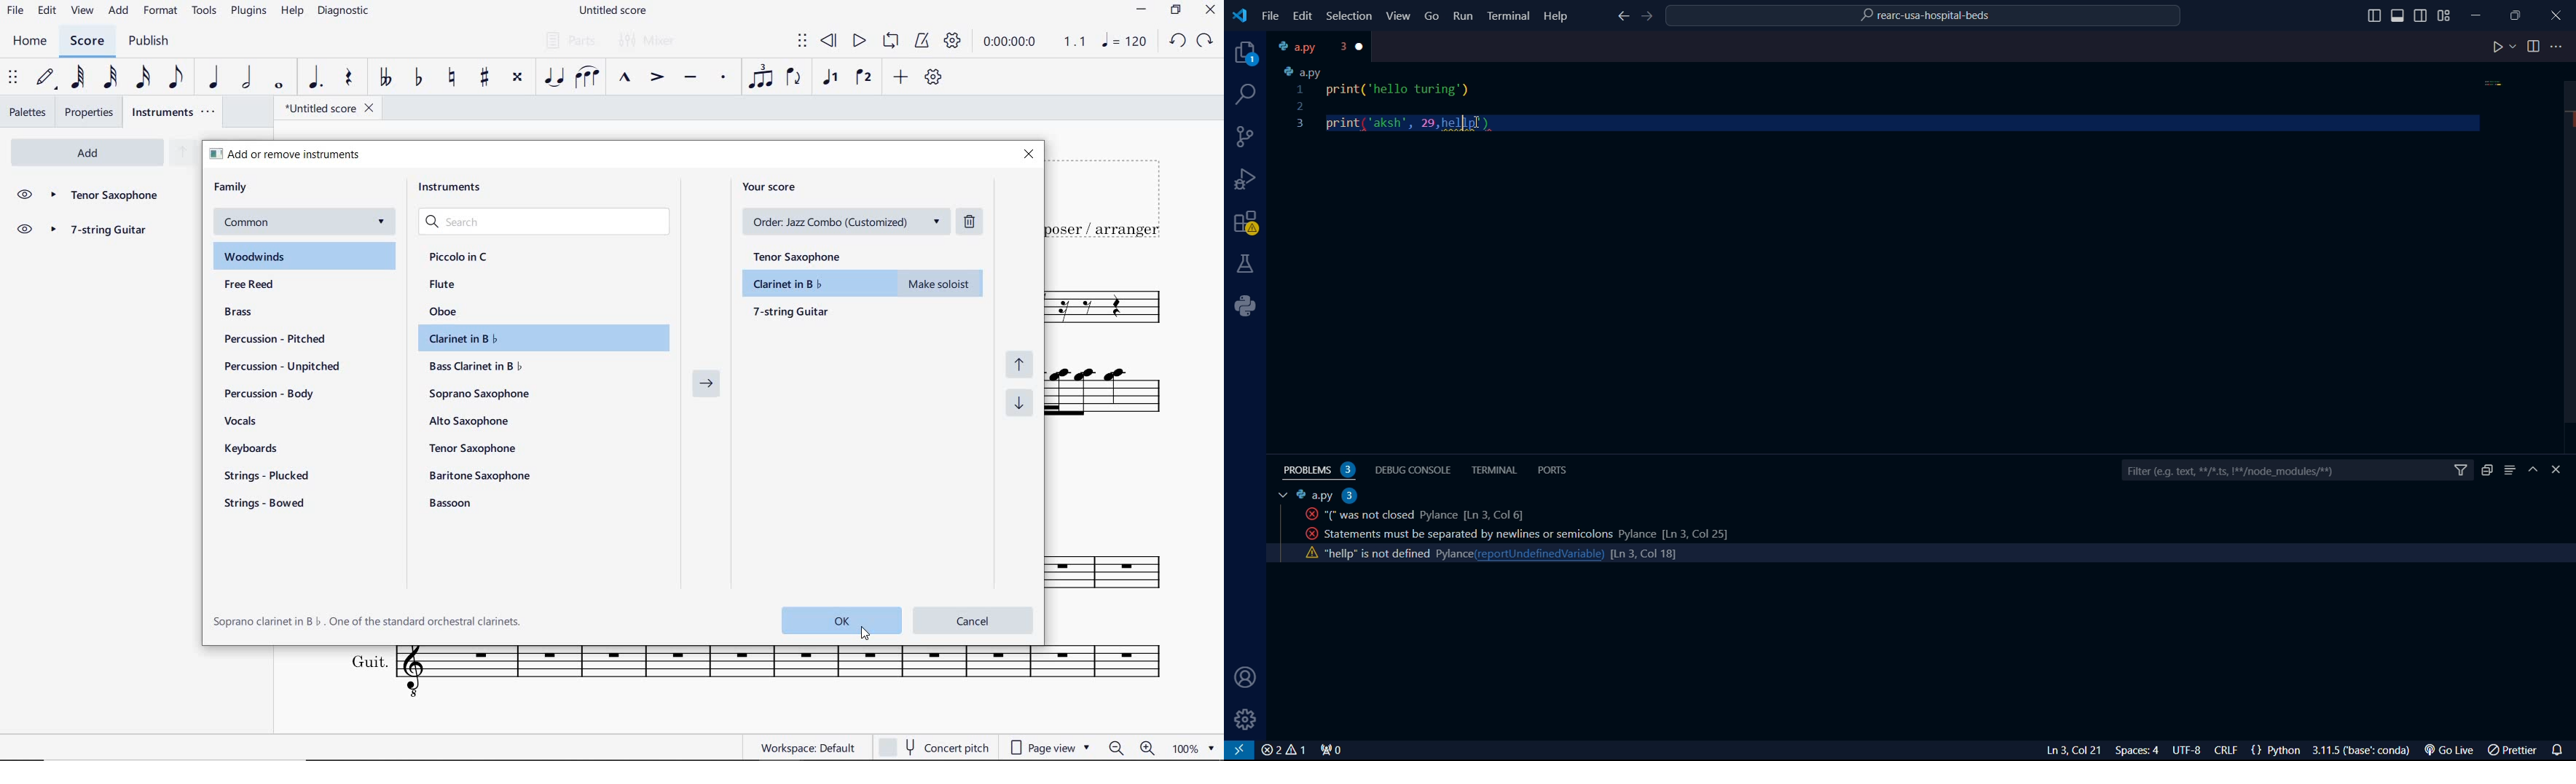 This screenshot has height=784, width=2576. I want to click on CRLF, so click(2229, 751).